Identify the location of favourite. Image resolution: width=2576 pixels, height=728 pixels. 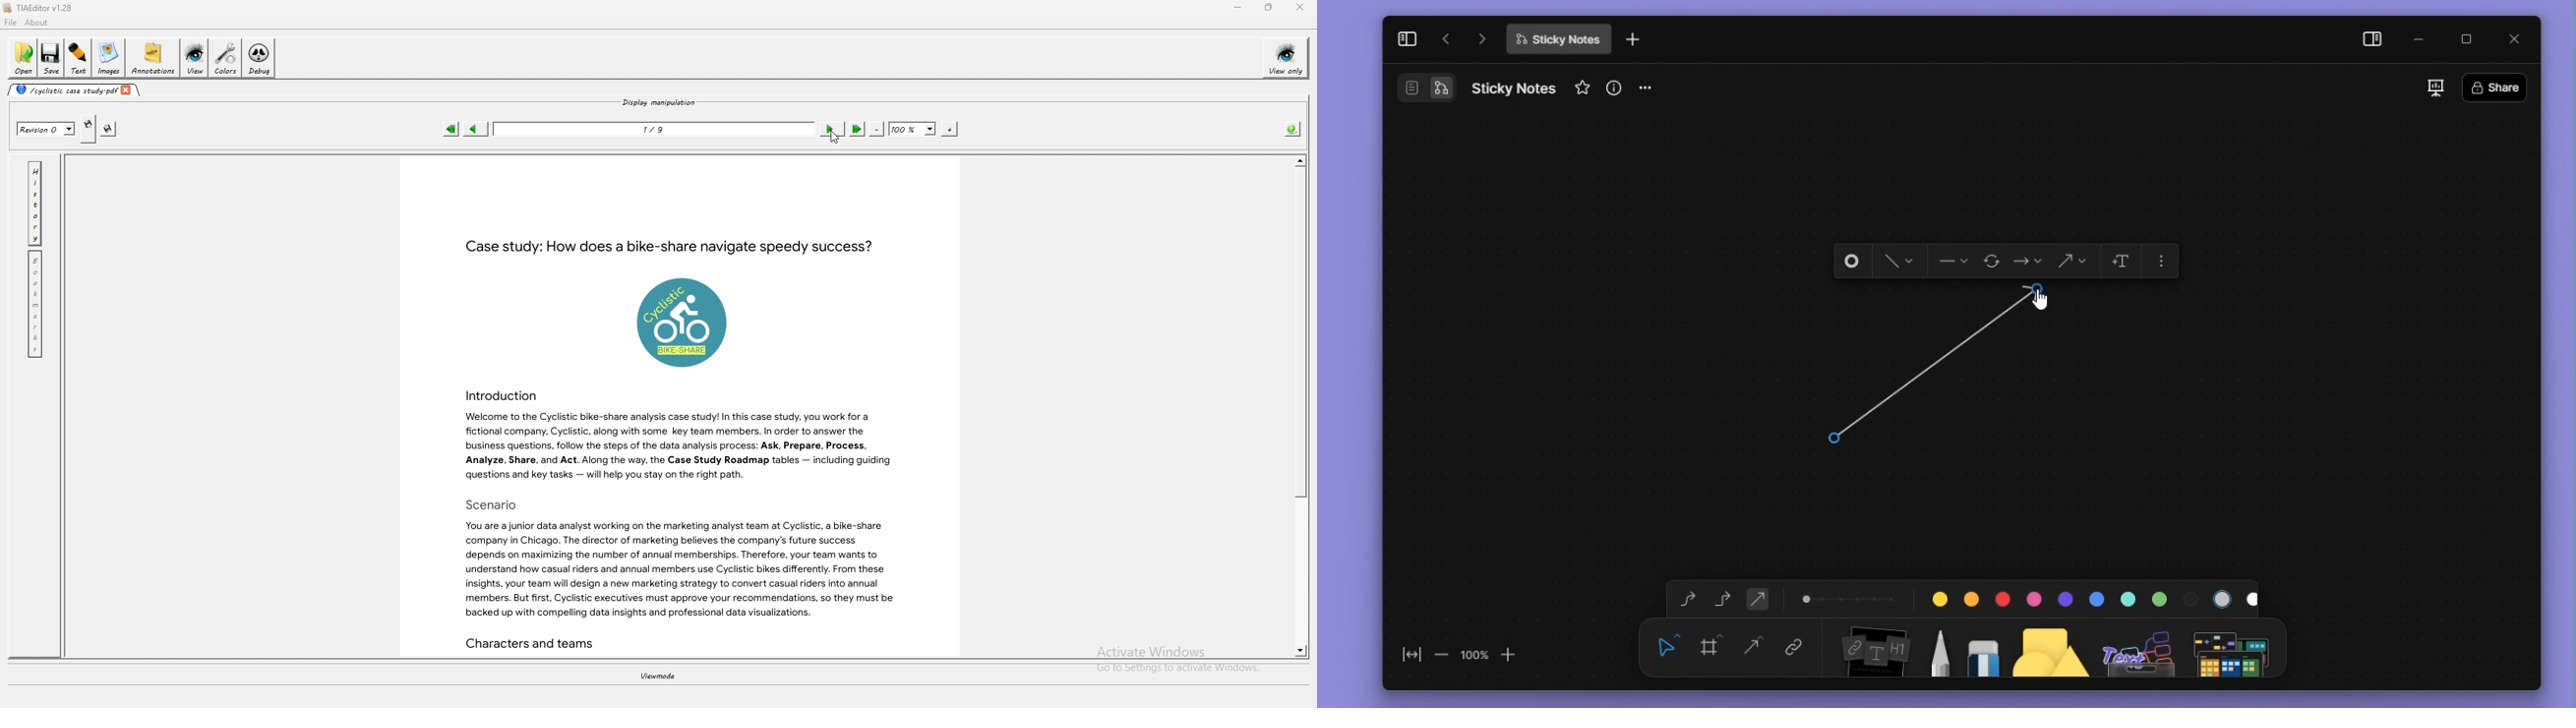
(1585, 88).